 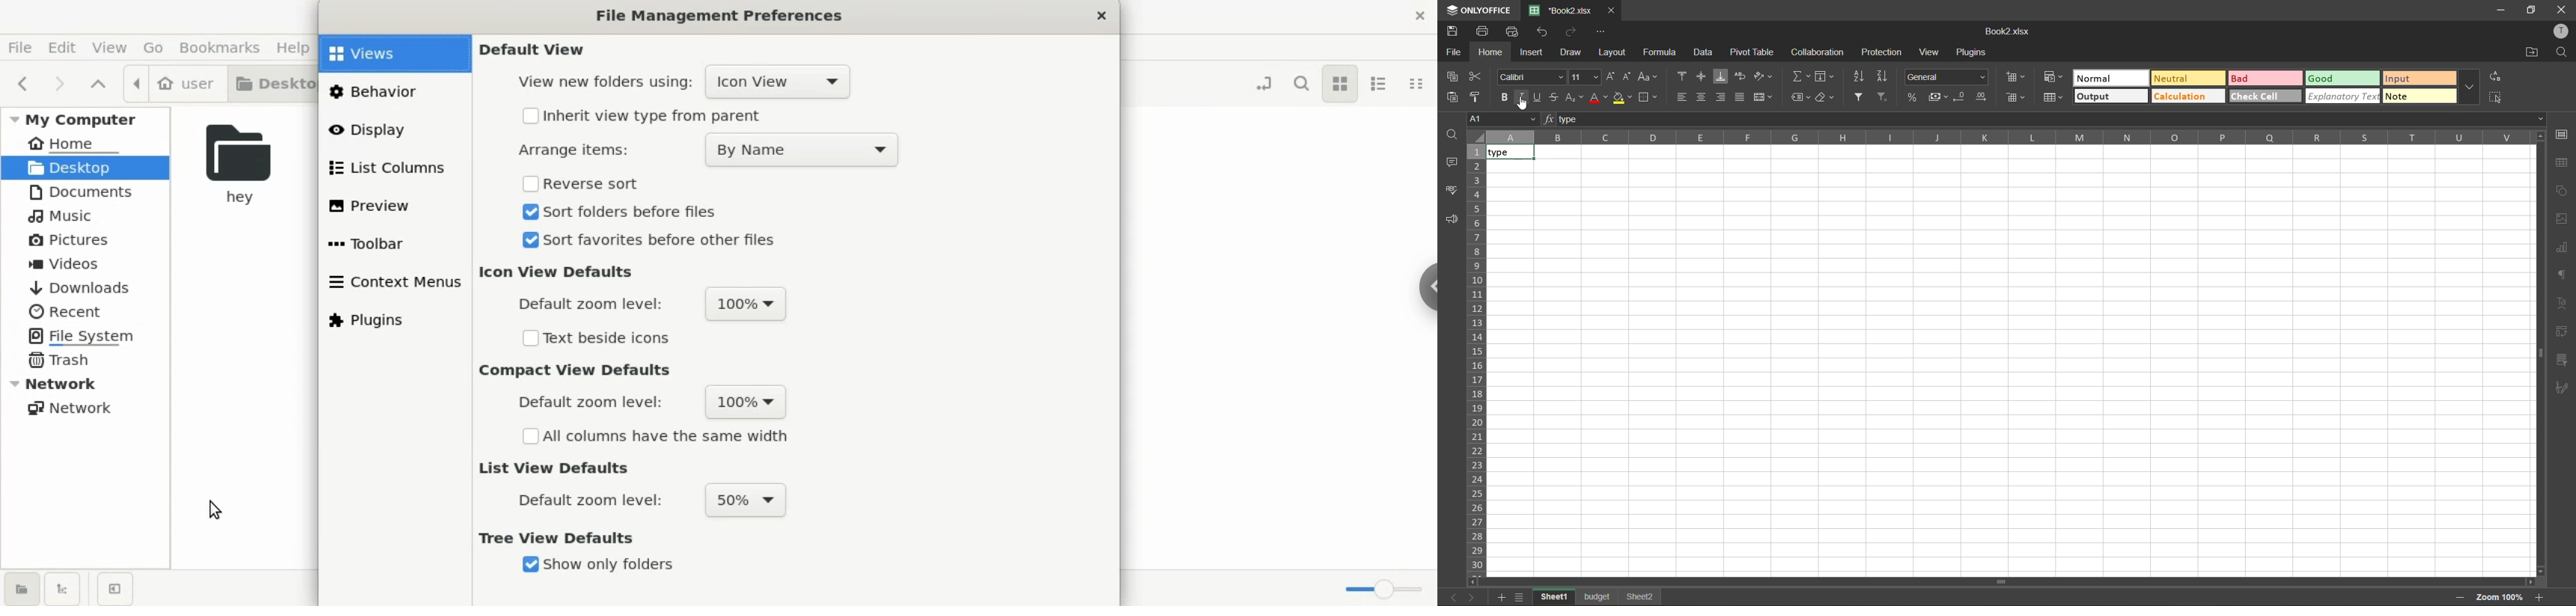 I want to click on check cell, so click(x=2265, y=95).